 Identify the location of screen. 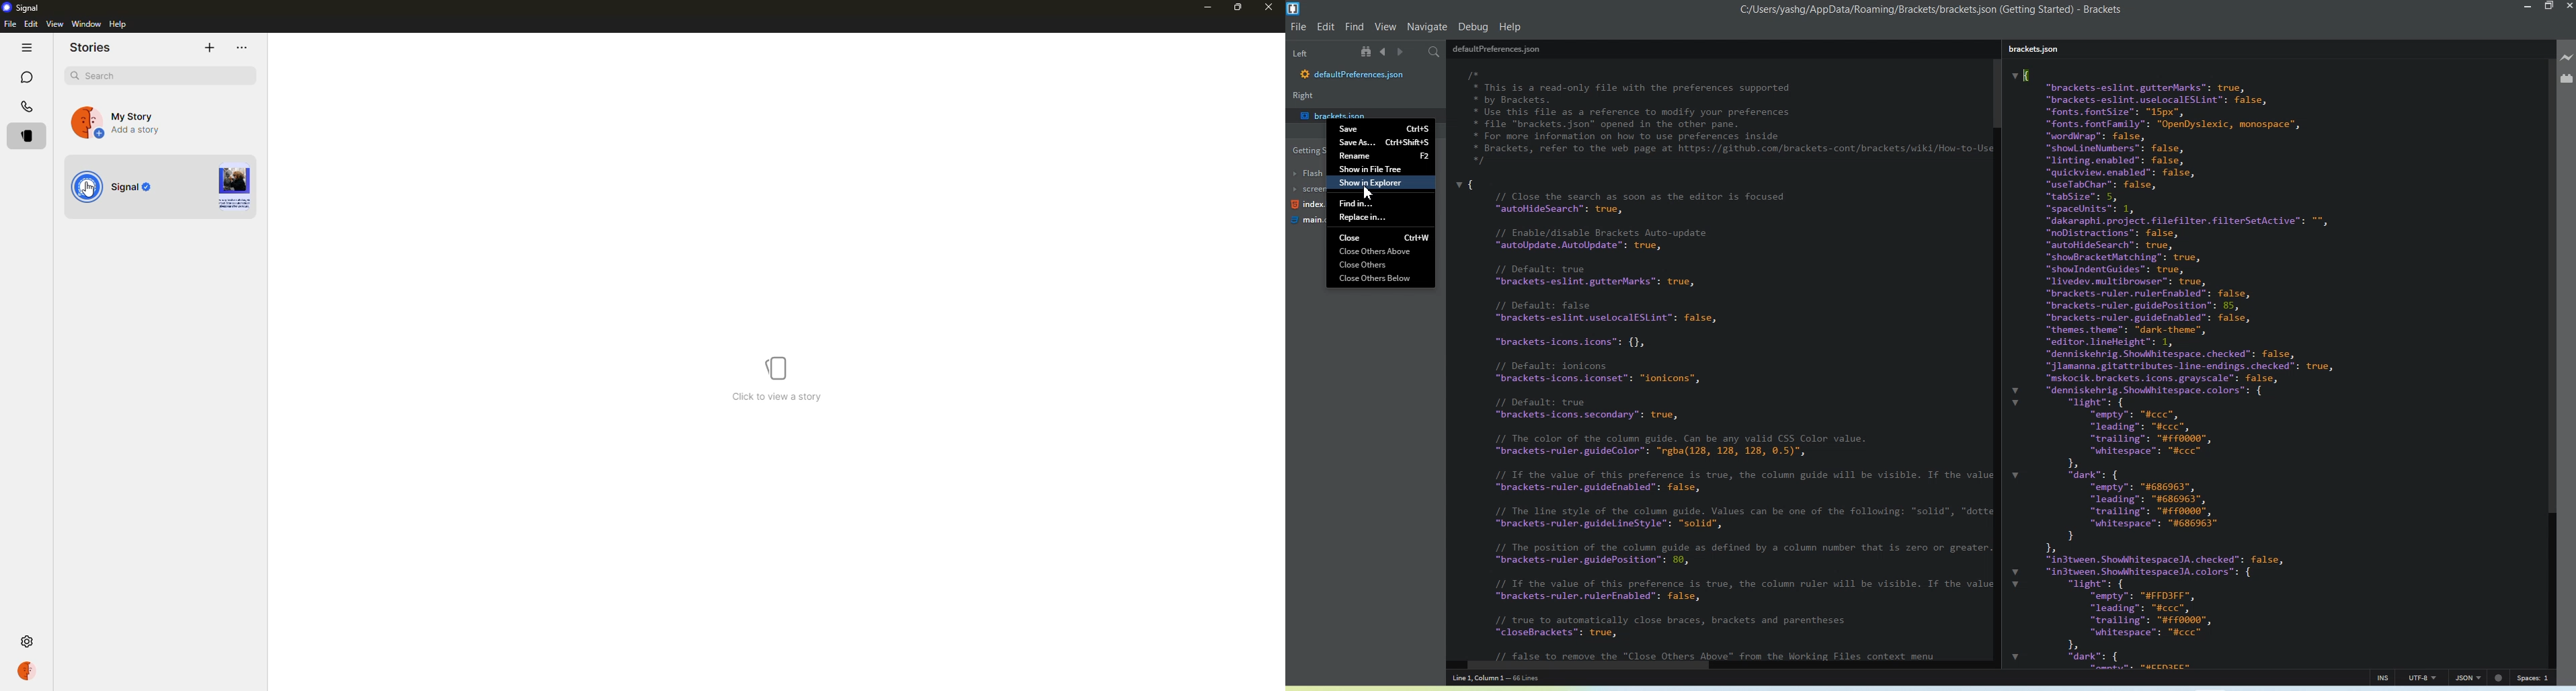
(1307, 189).